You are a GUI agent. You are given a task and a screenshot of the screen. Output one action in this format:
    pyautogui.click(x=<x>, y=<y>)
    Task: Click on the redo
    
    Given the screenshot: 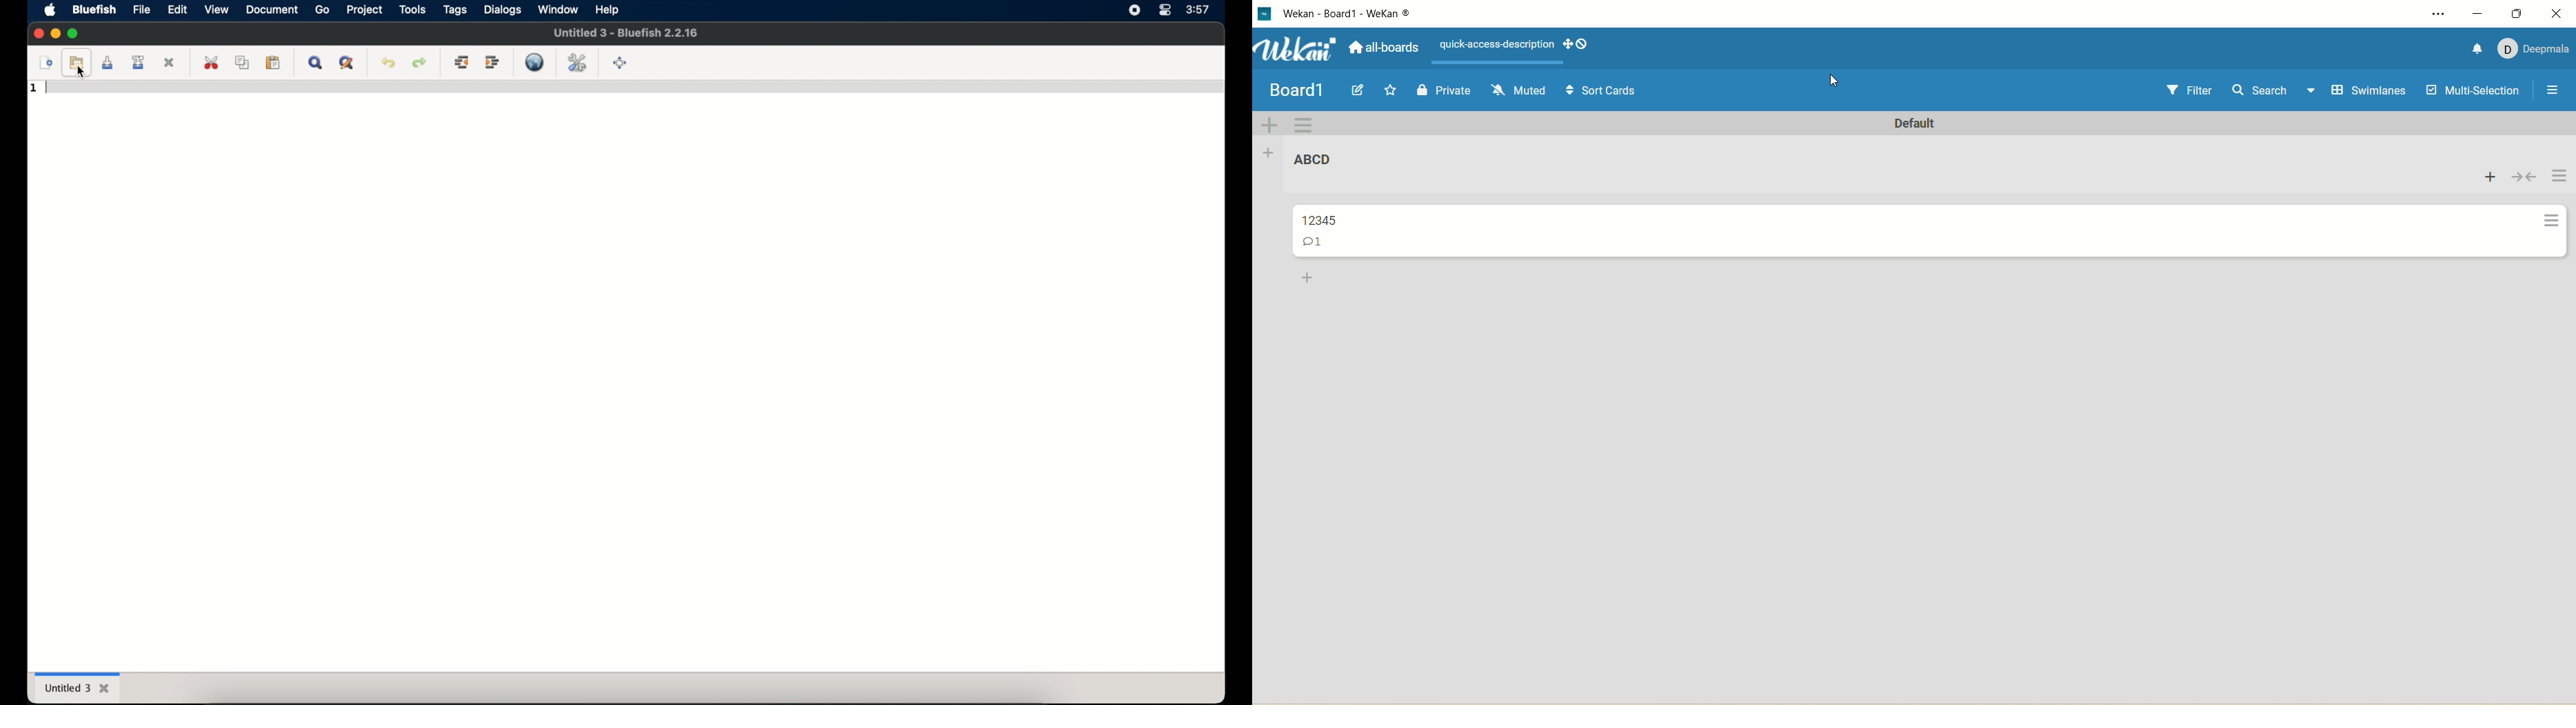 What is the action you would take?
    pyautogui.click(x=419, y=63)
    